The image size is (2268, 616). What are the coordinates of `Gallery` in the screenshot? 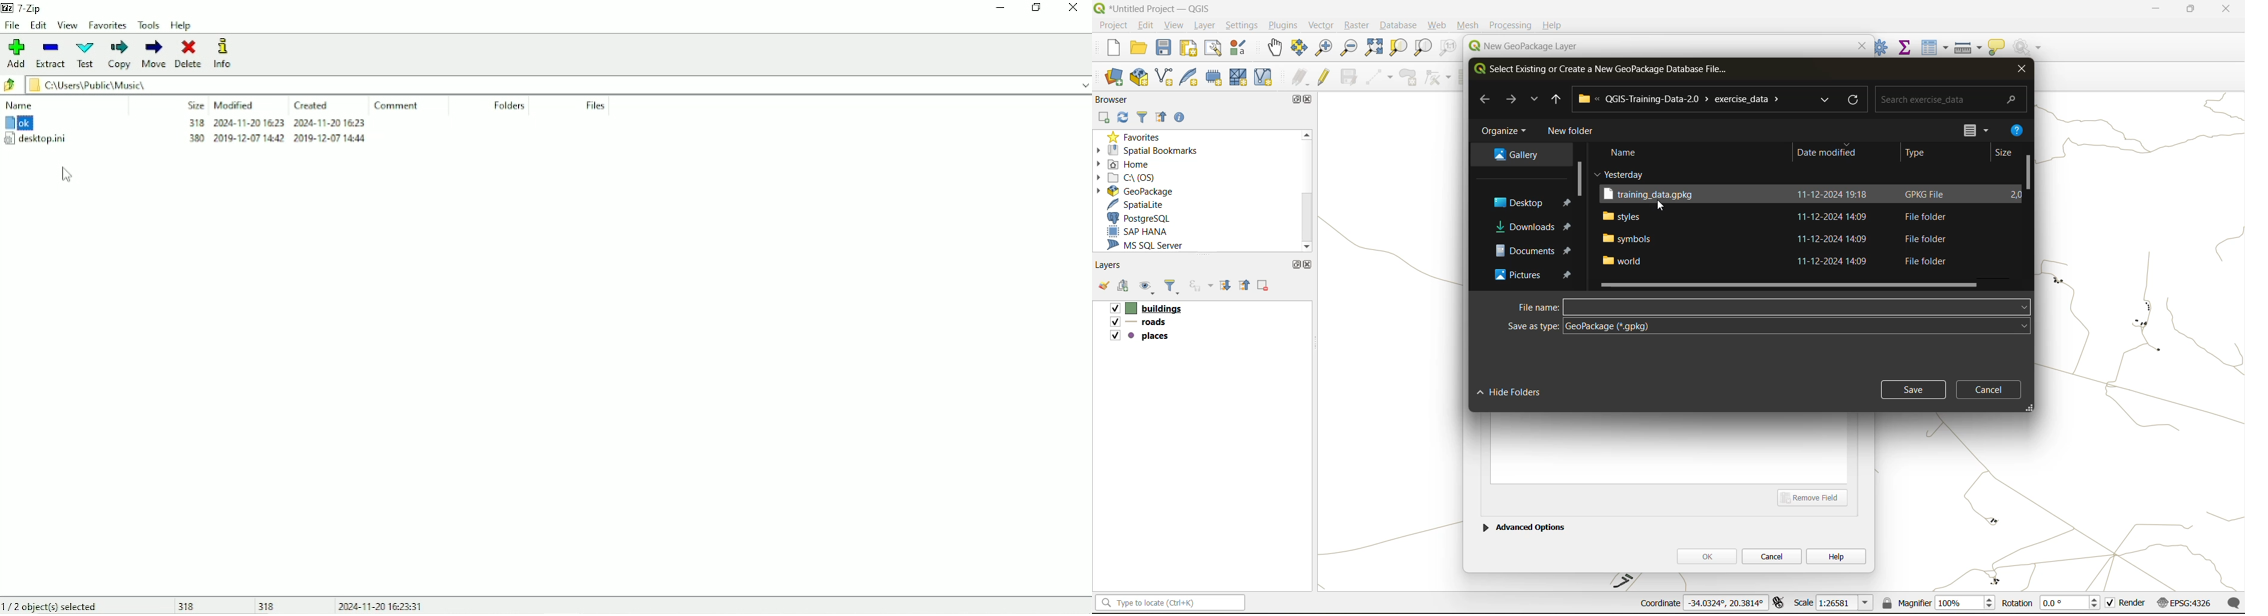 It's located at (1515, 154).